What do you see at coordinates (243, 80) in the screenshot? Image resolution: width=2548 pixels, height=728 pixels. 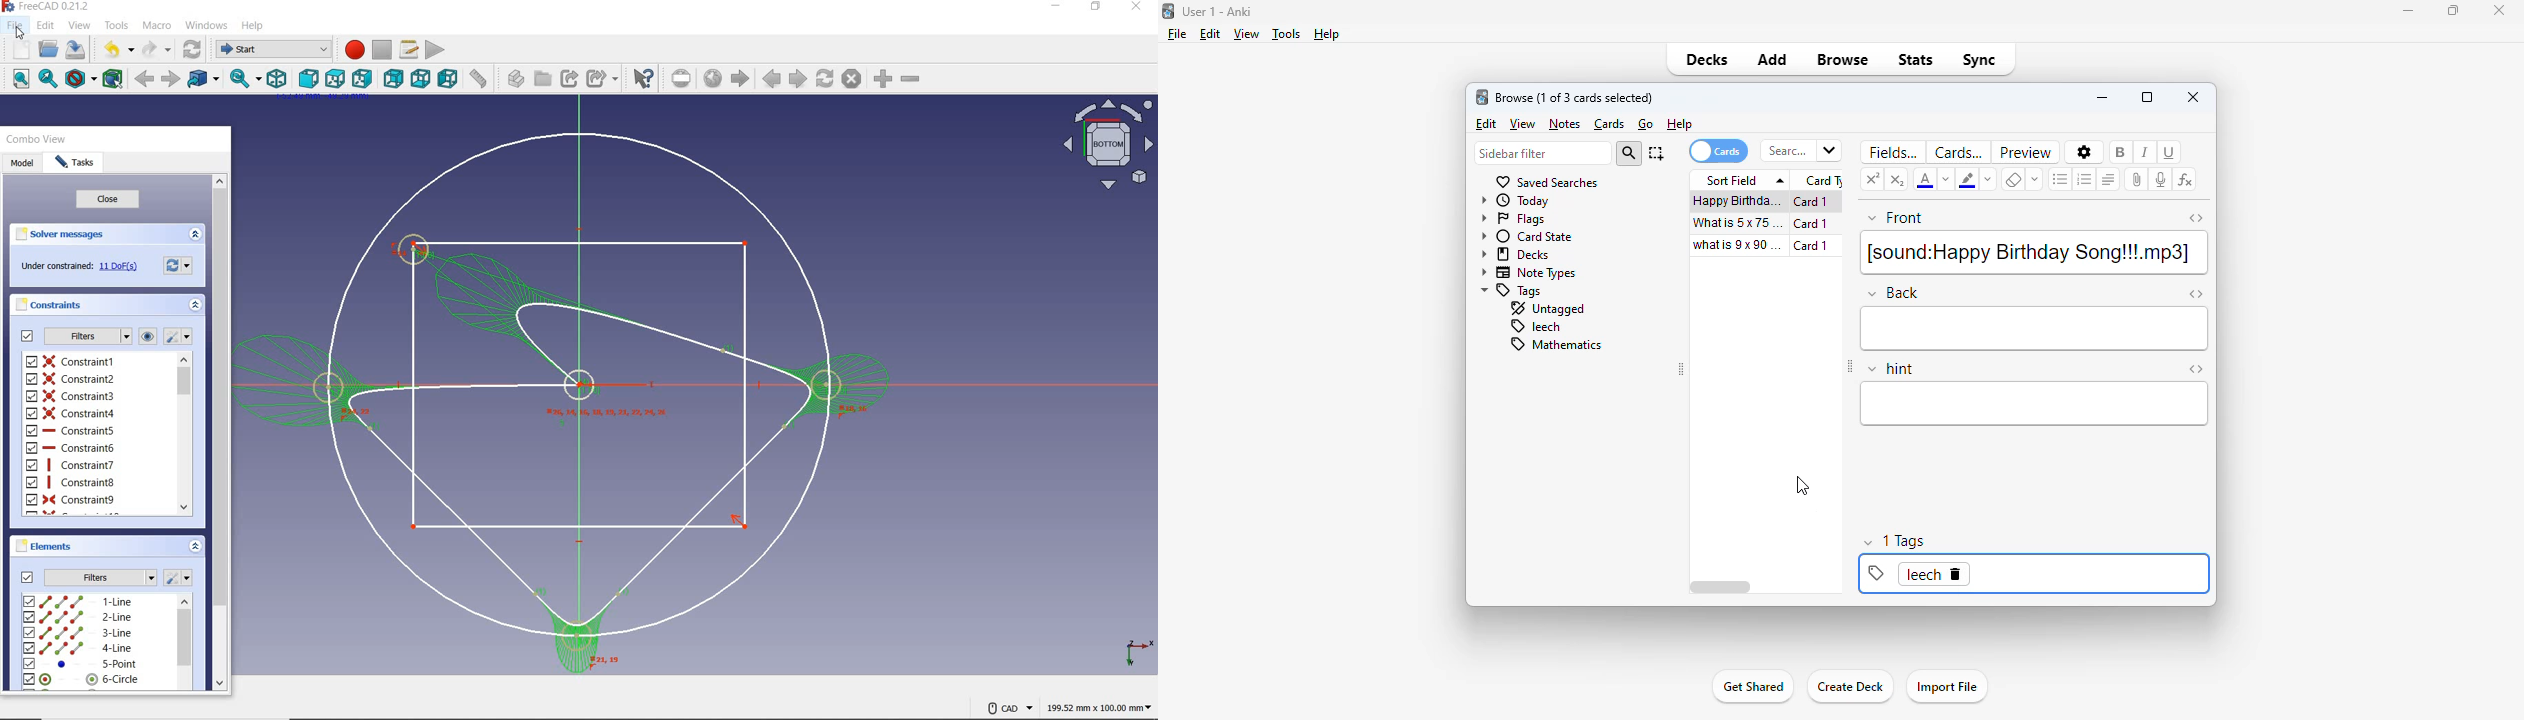 I see `sync view` at bounding box center [243, 80].